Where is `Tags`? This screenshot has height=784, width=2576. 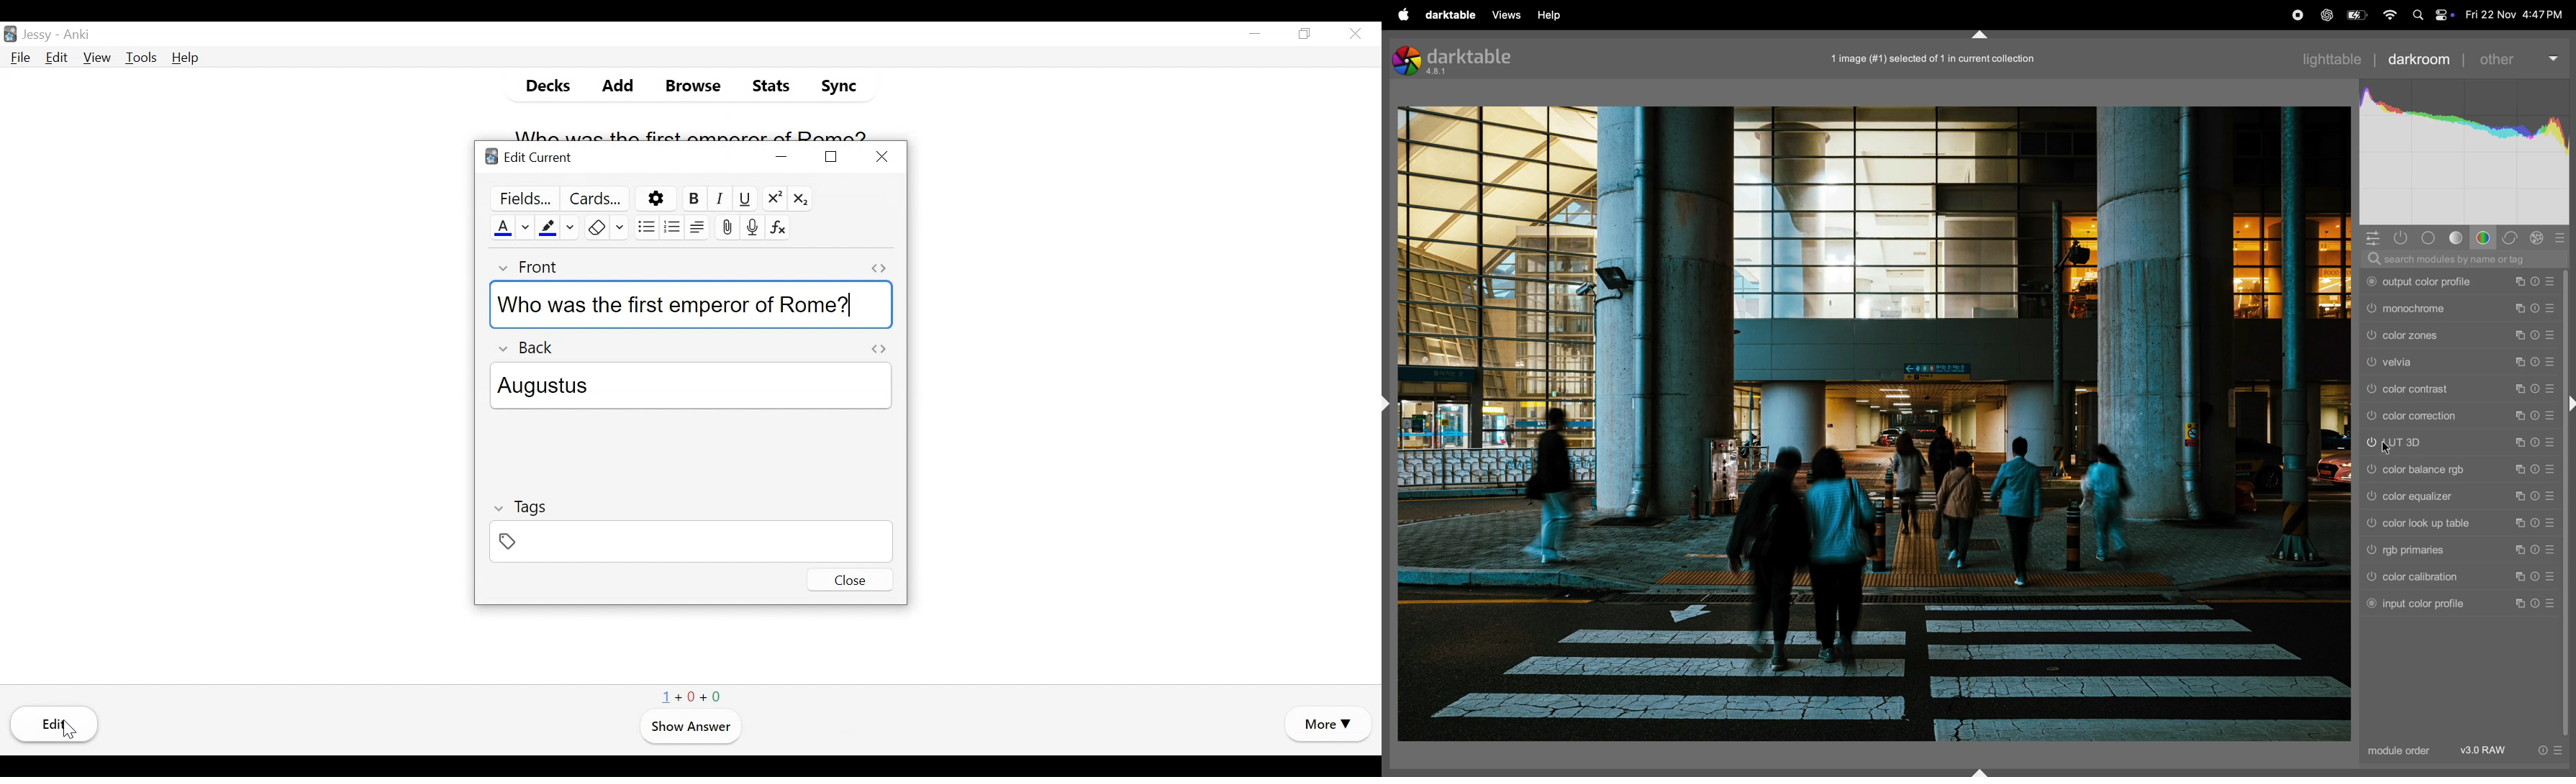
Tags is located at coordinates (525, 506).